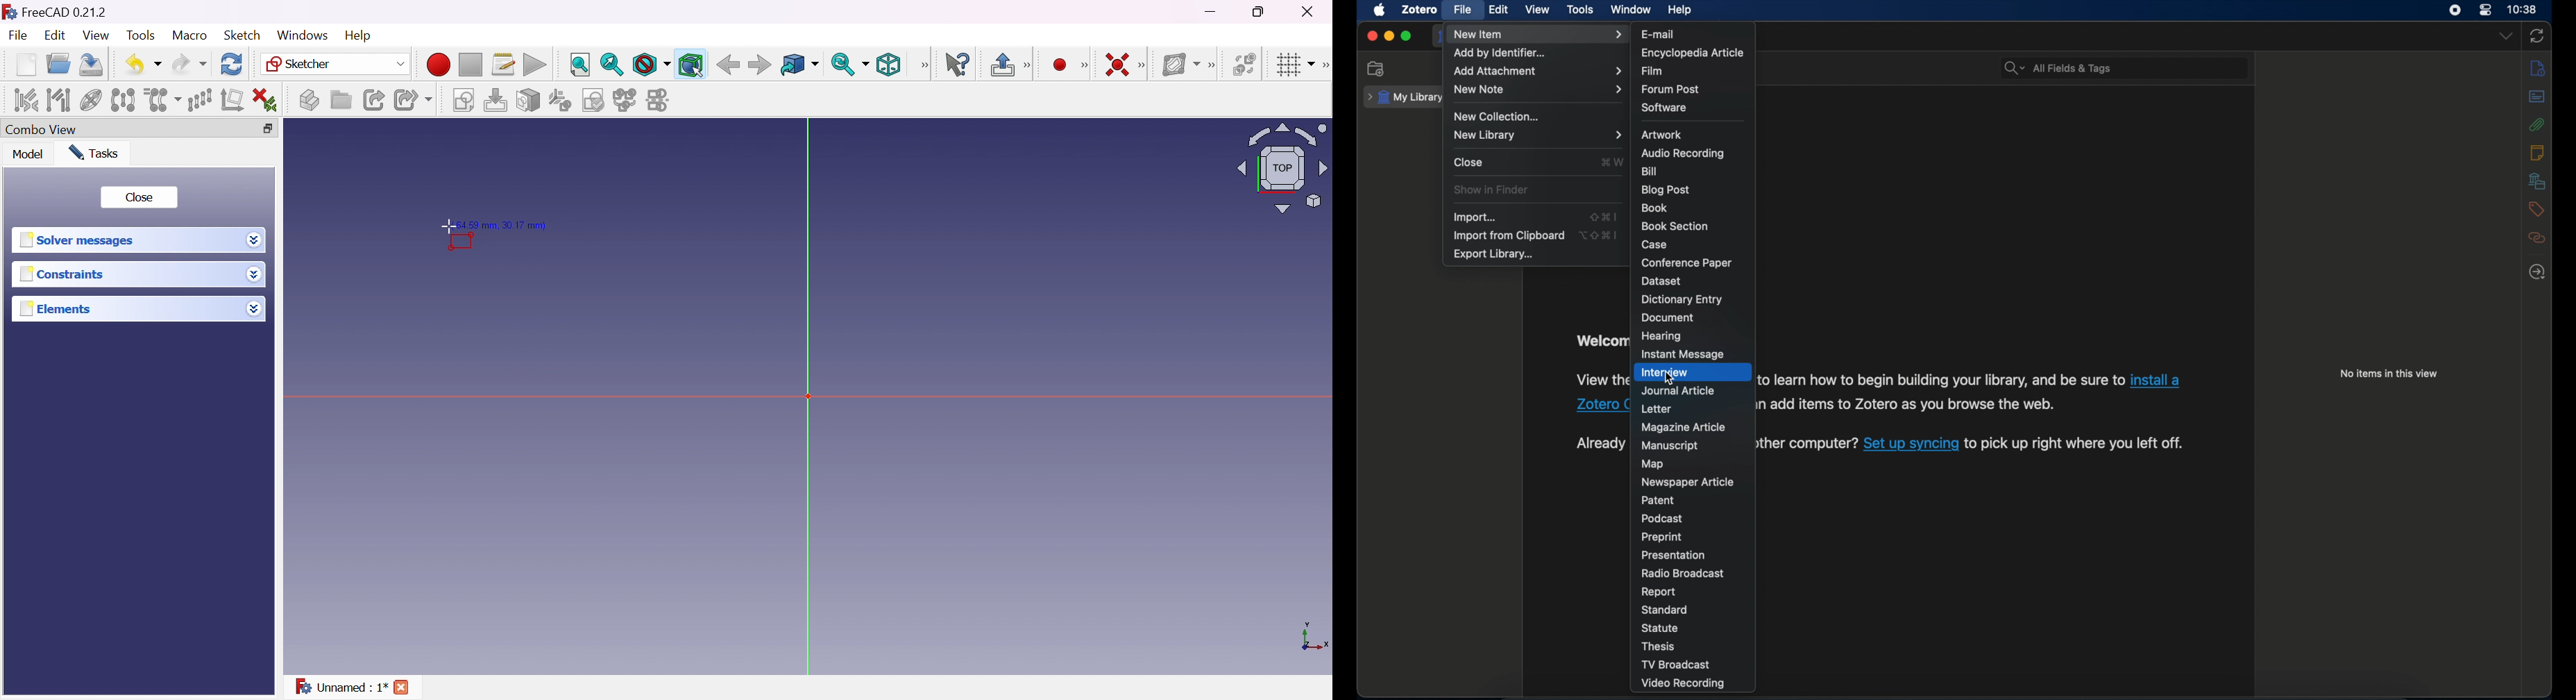 Image resolution: width=2576 pixels, height=700 pixels. I want to click on export library, so click(1493, 255).